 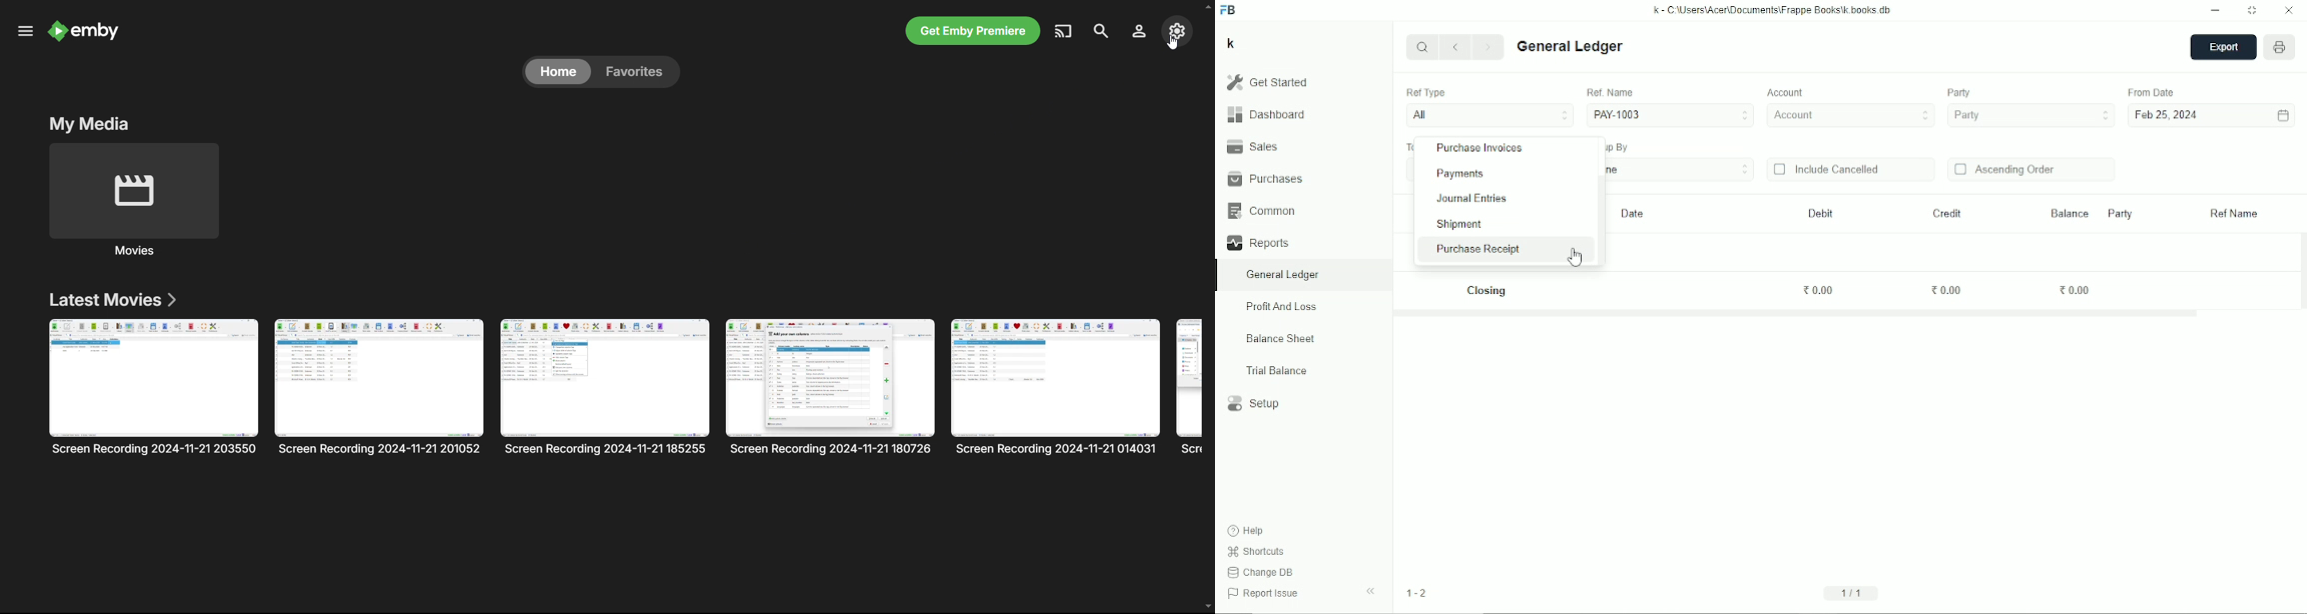 I want to click on k - C:\Users\Acer\Documents\Frappe books\k.books.db, so click(x=1773, y=10).